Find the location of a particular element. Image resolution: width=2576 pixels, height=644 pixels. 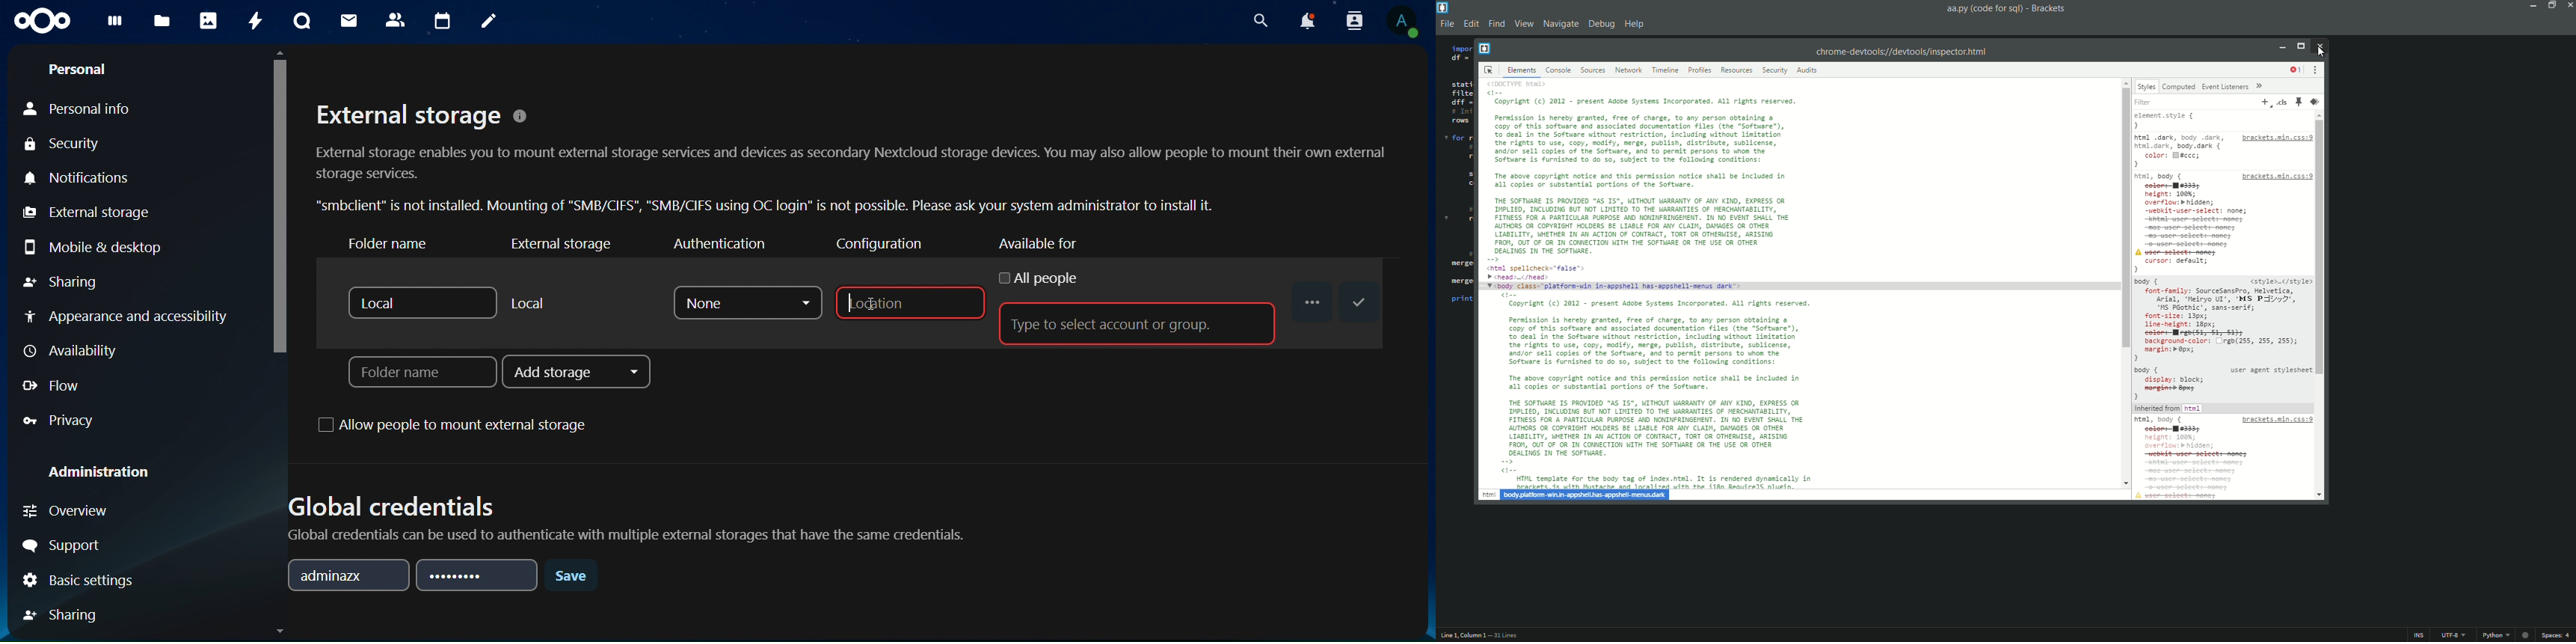

navigate is located at coordinates (1562, 24).